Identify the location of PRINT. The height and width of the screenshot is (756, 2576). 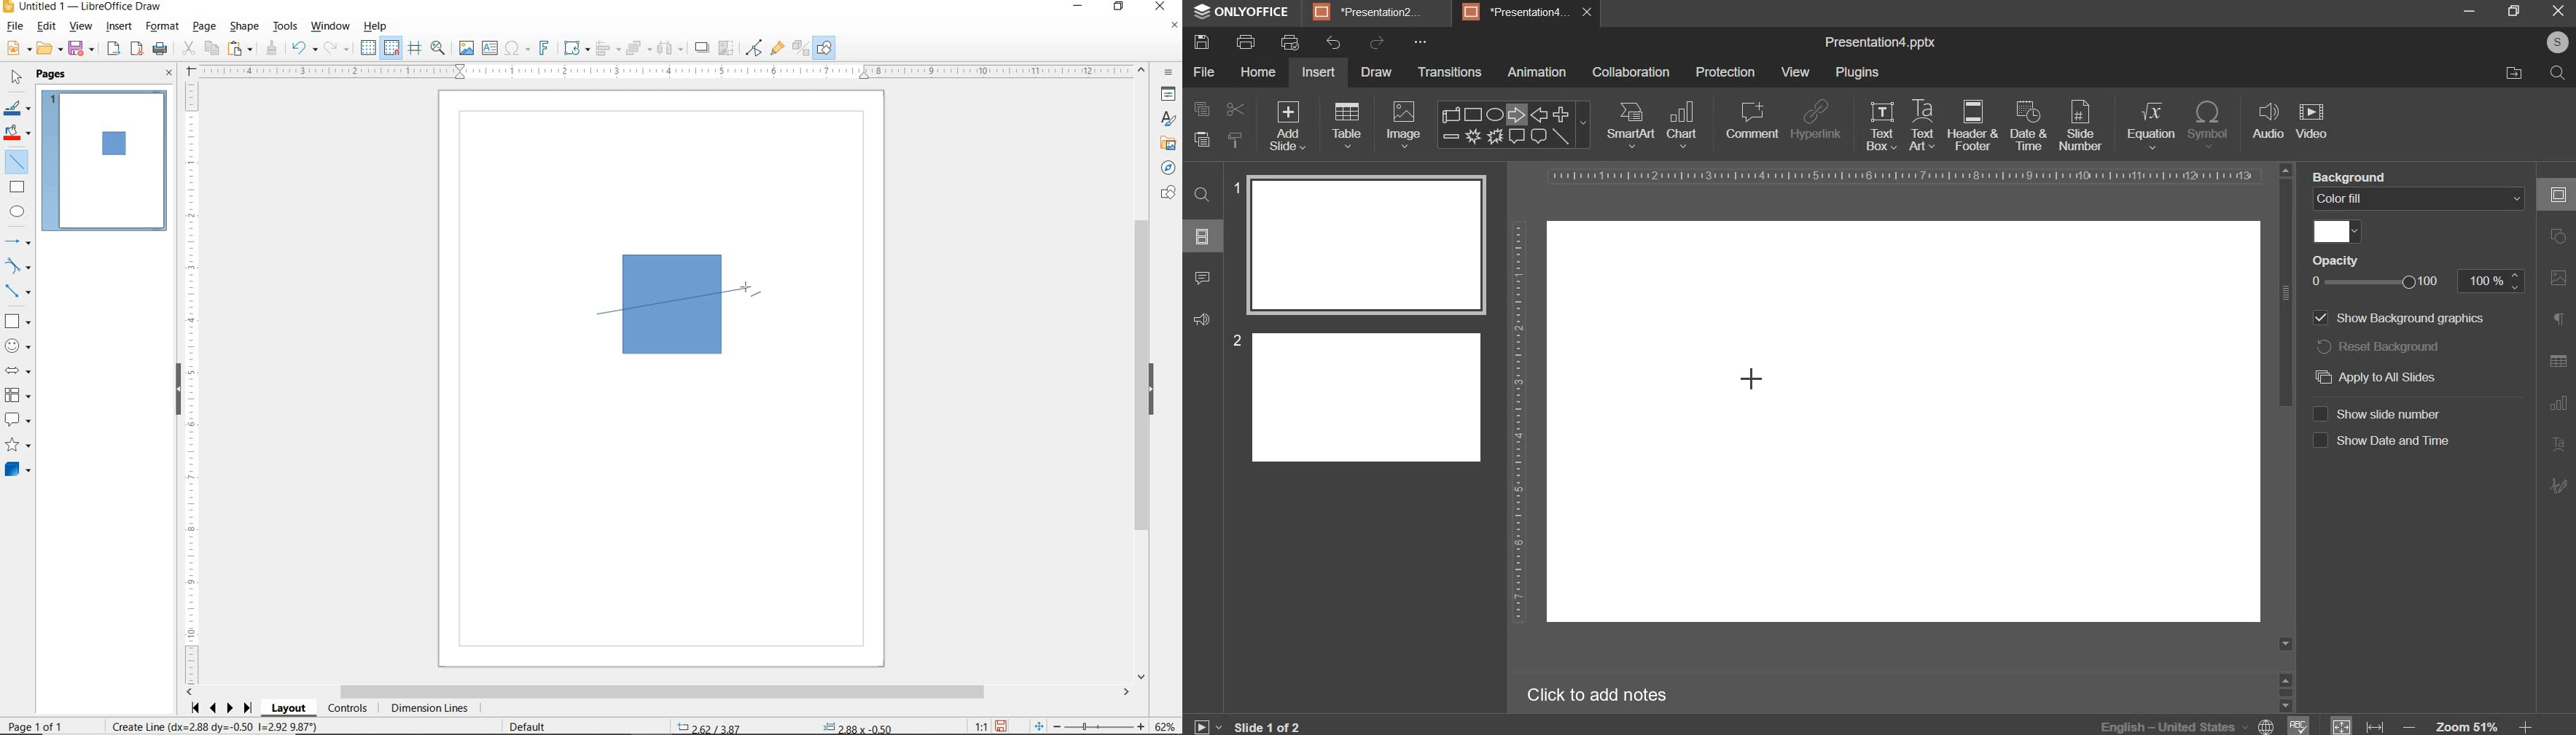
(160, 51).